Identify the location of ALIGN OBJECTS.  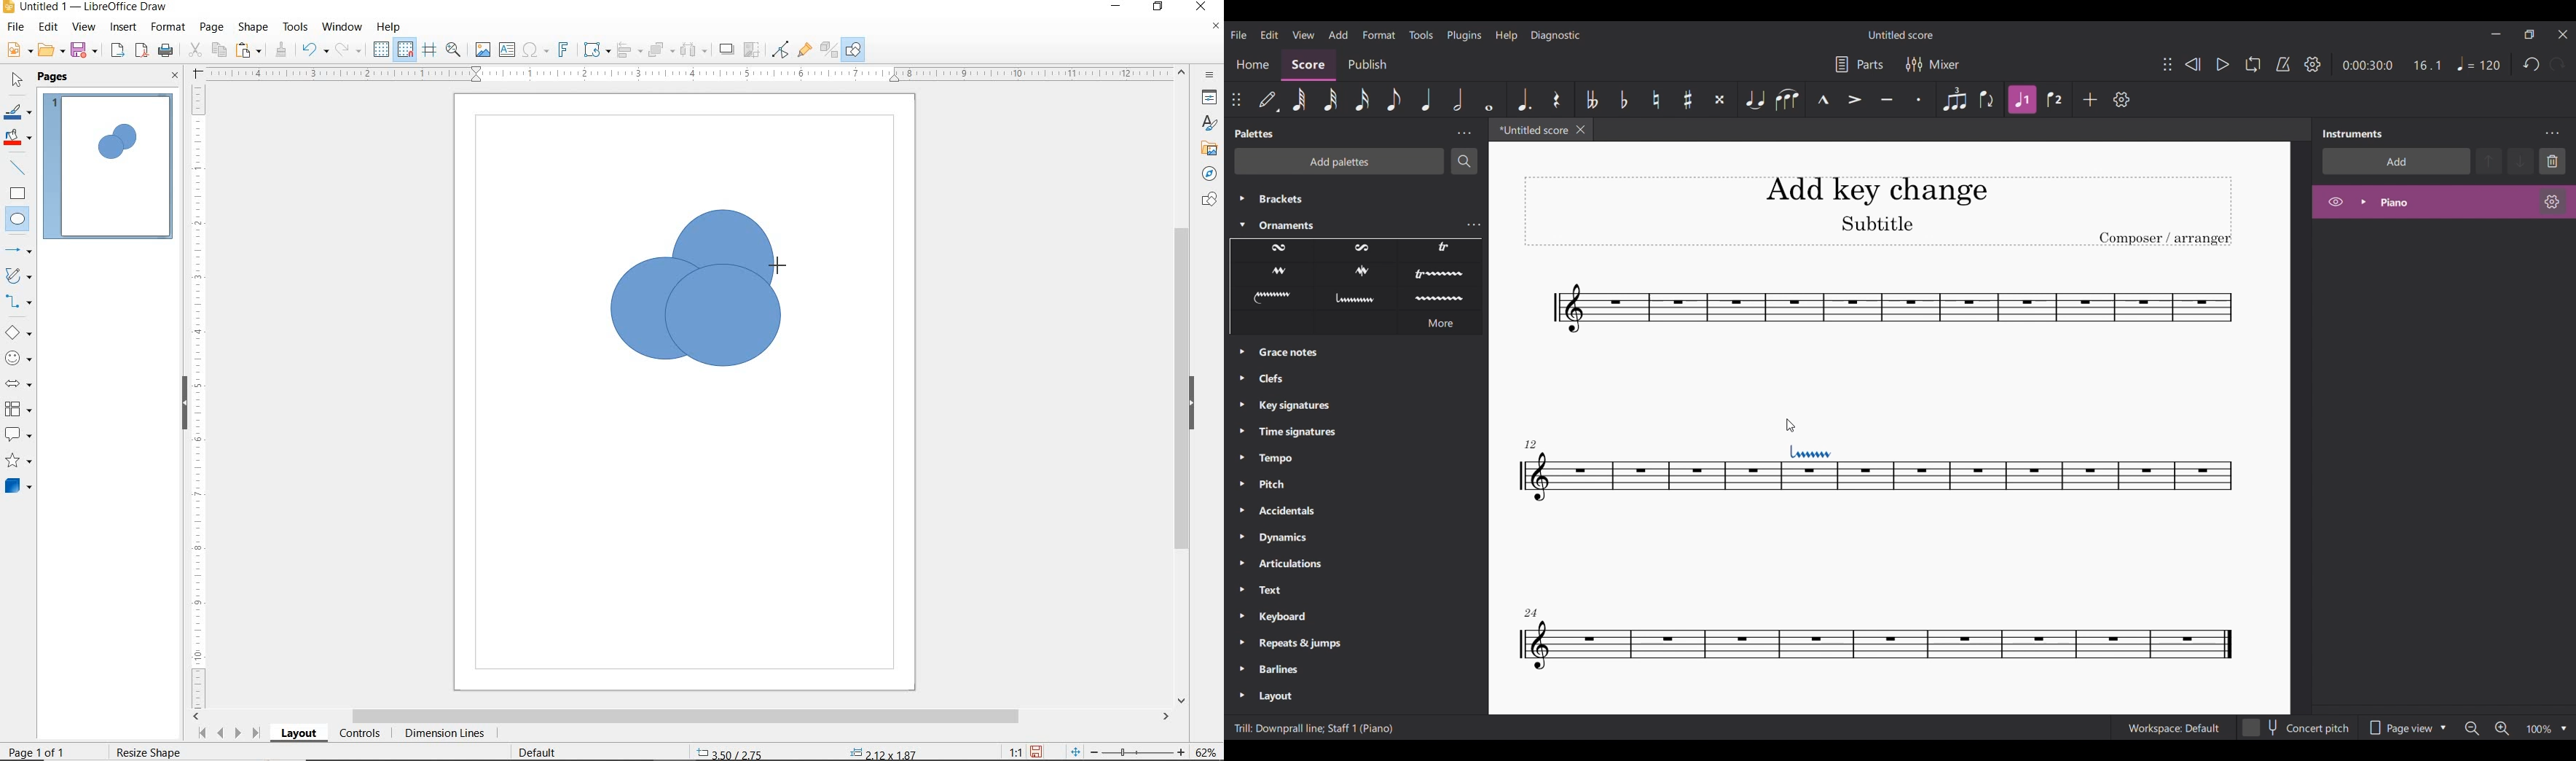
(628, 52).